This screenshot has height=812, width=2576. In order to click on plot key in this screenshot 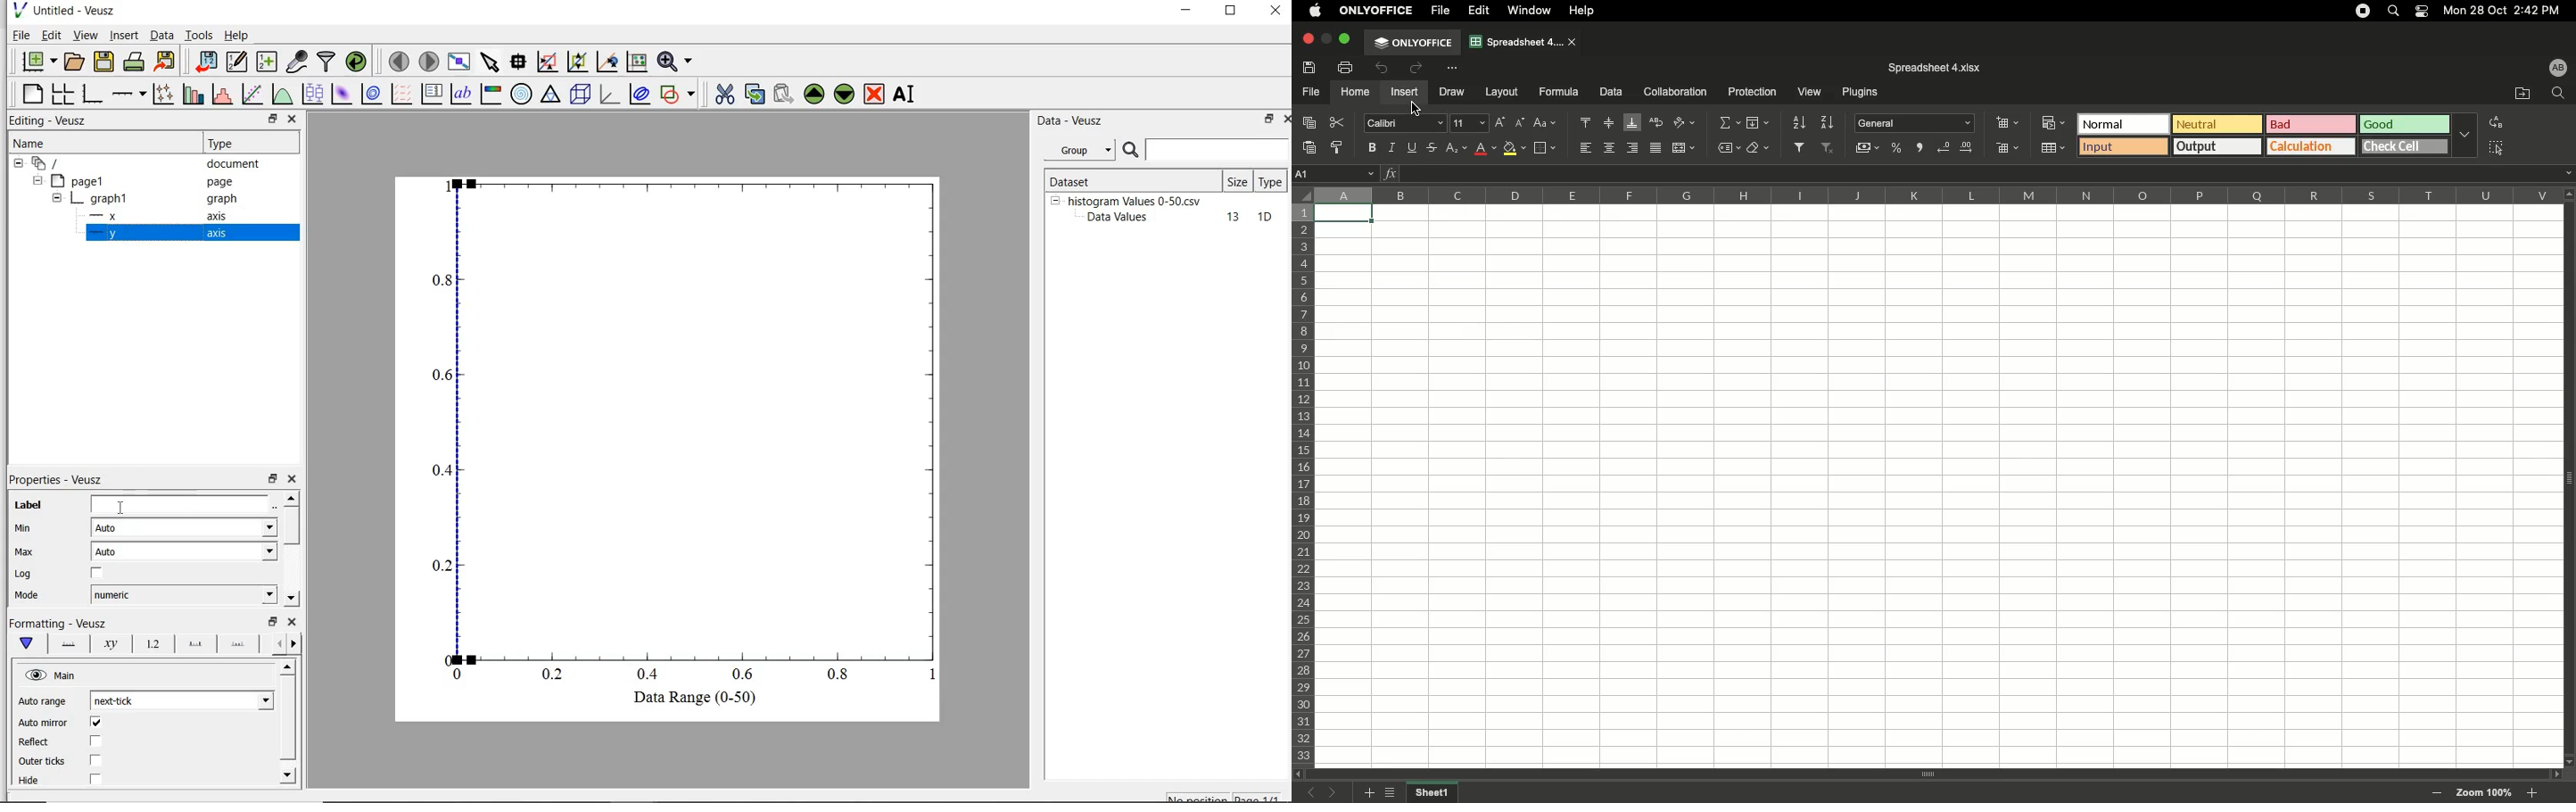, I will do `click(431, 93)`.